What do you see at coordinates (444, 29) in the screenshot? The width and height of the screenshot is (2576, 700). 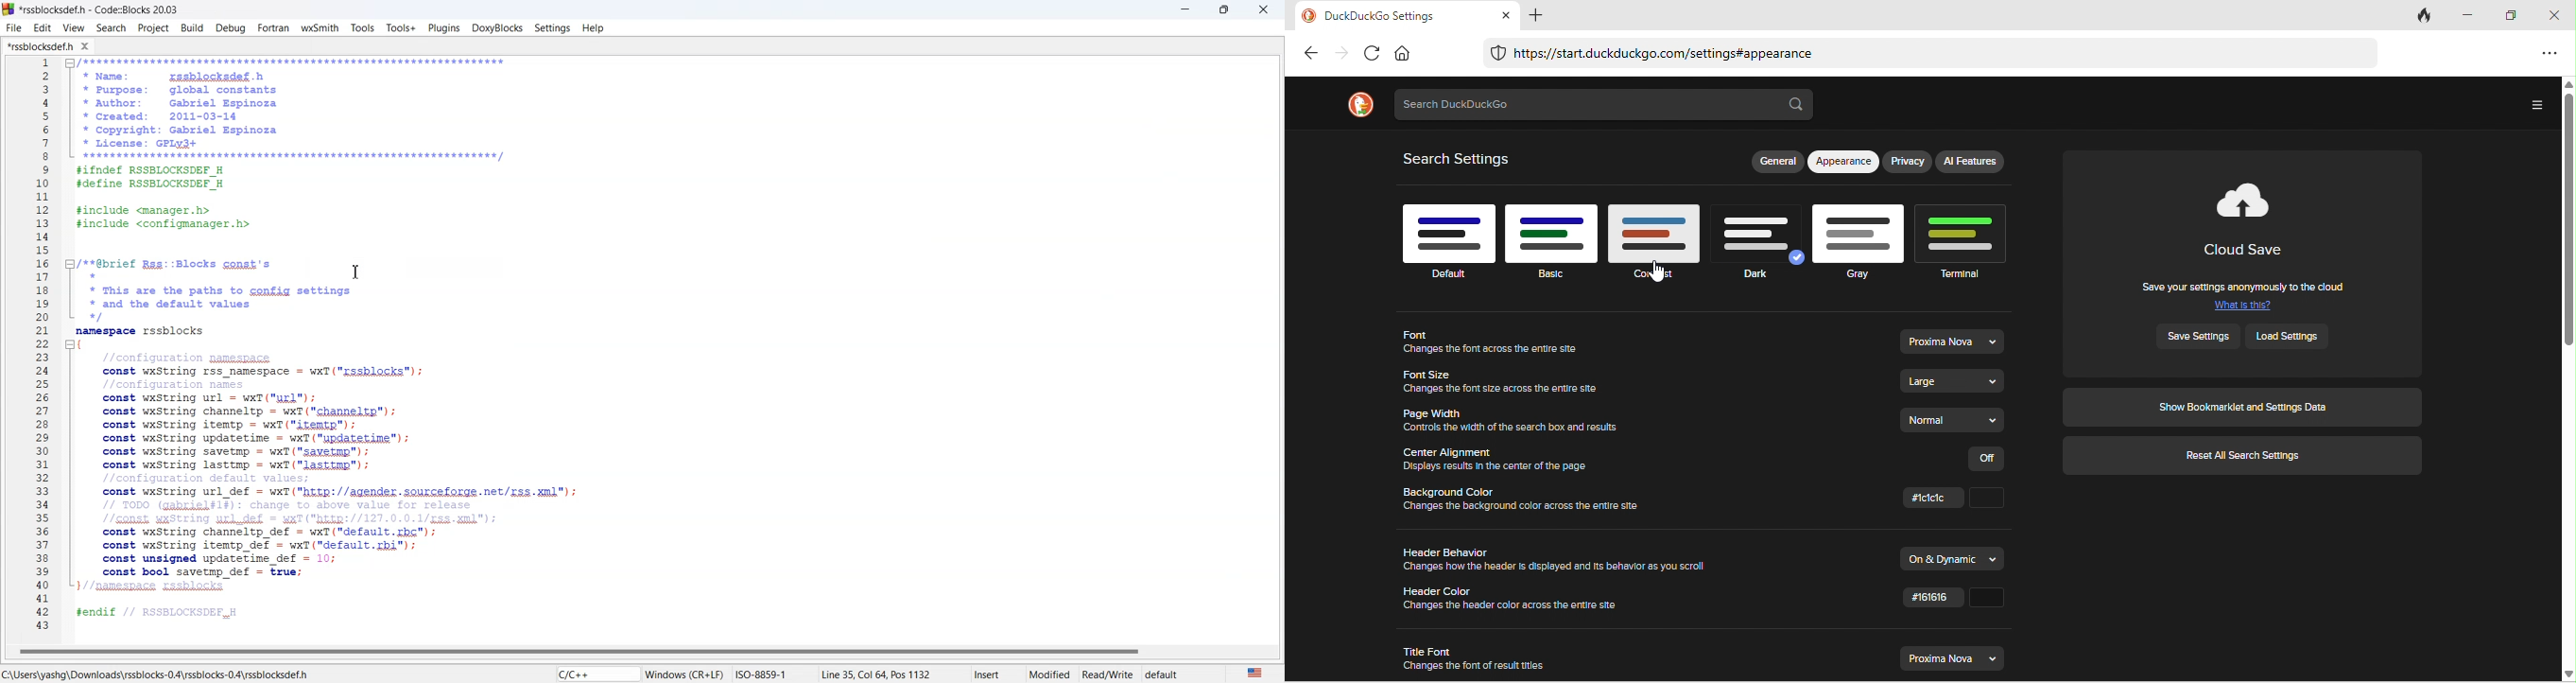 I see `Plugins` at bounding box center [444, 29].